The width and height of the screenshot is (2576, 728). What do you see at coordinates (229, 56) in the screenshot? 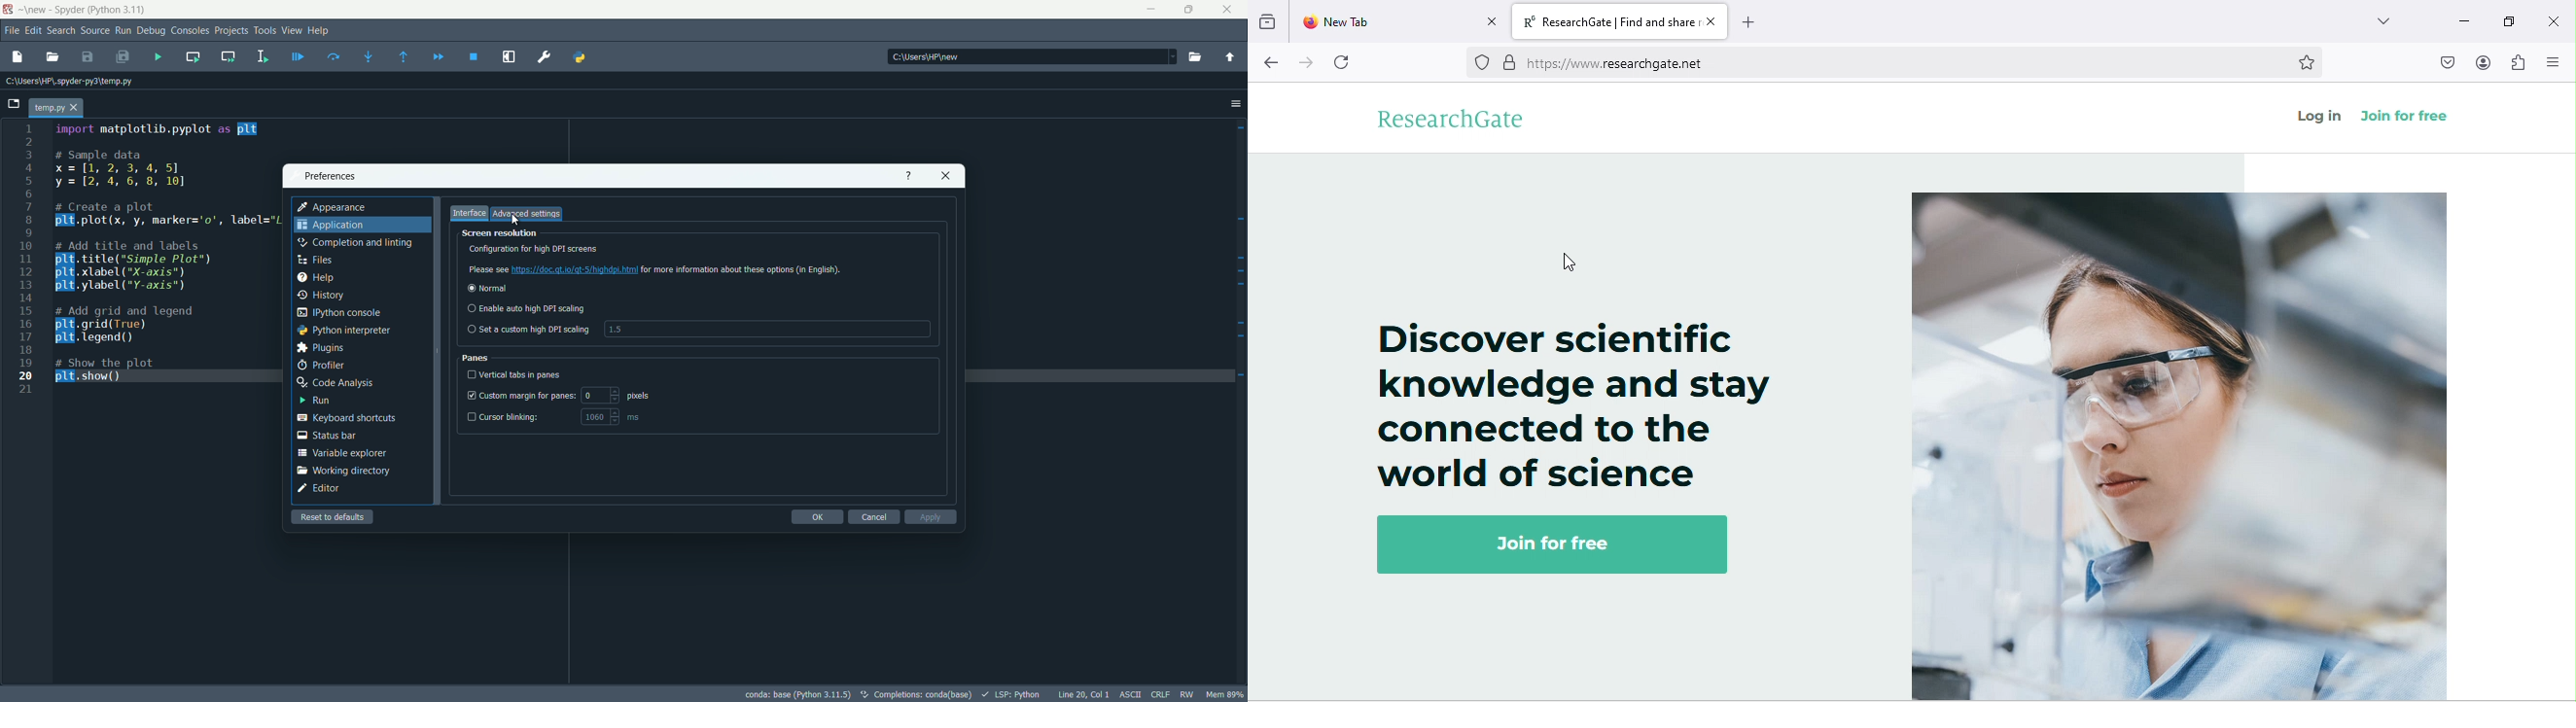
I see `run current cell and go to the next one` at bounding box center [229, 56].